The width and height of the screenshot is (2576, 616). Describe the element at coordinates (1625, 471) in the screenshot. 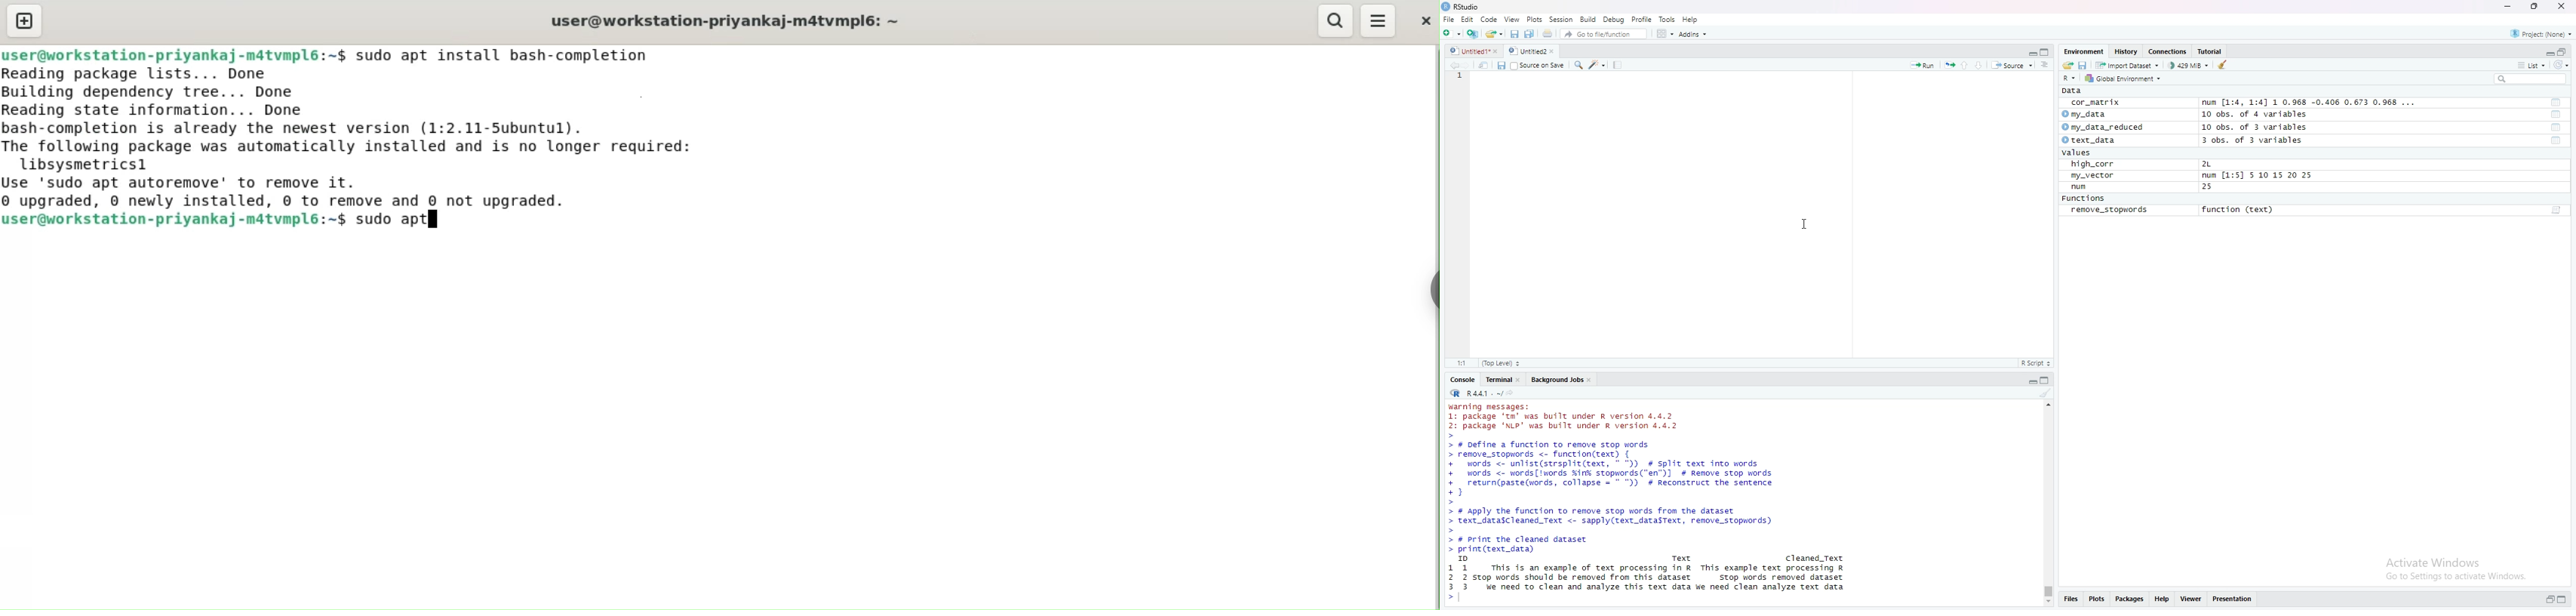

I see `> # Define a function to remove stop words

> remove_stopwords <- function(text) {

+ words <- unlist(strsplit(text, " ")) # split text into words

+ words <- words[!words %in% stopwords("en”)] # Remove stop words
+ return(paste(words, collapse = " ")) # Reconstruct the sentence
+1

.` at that location.